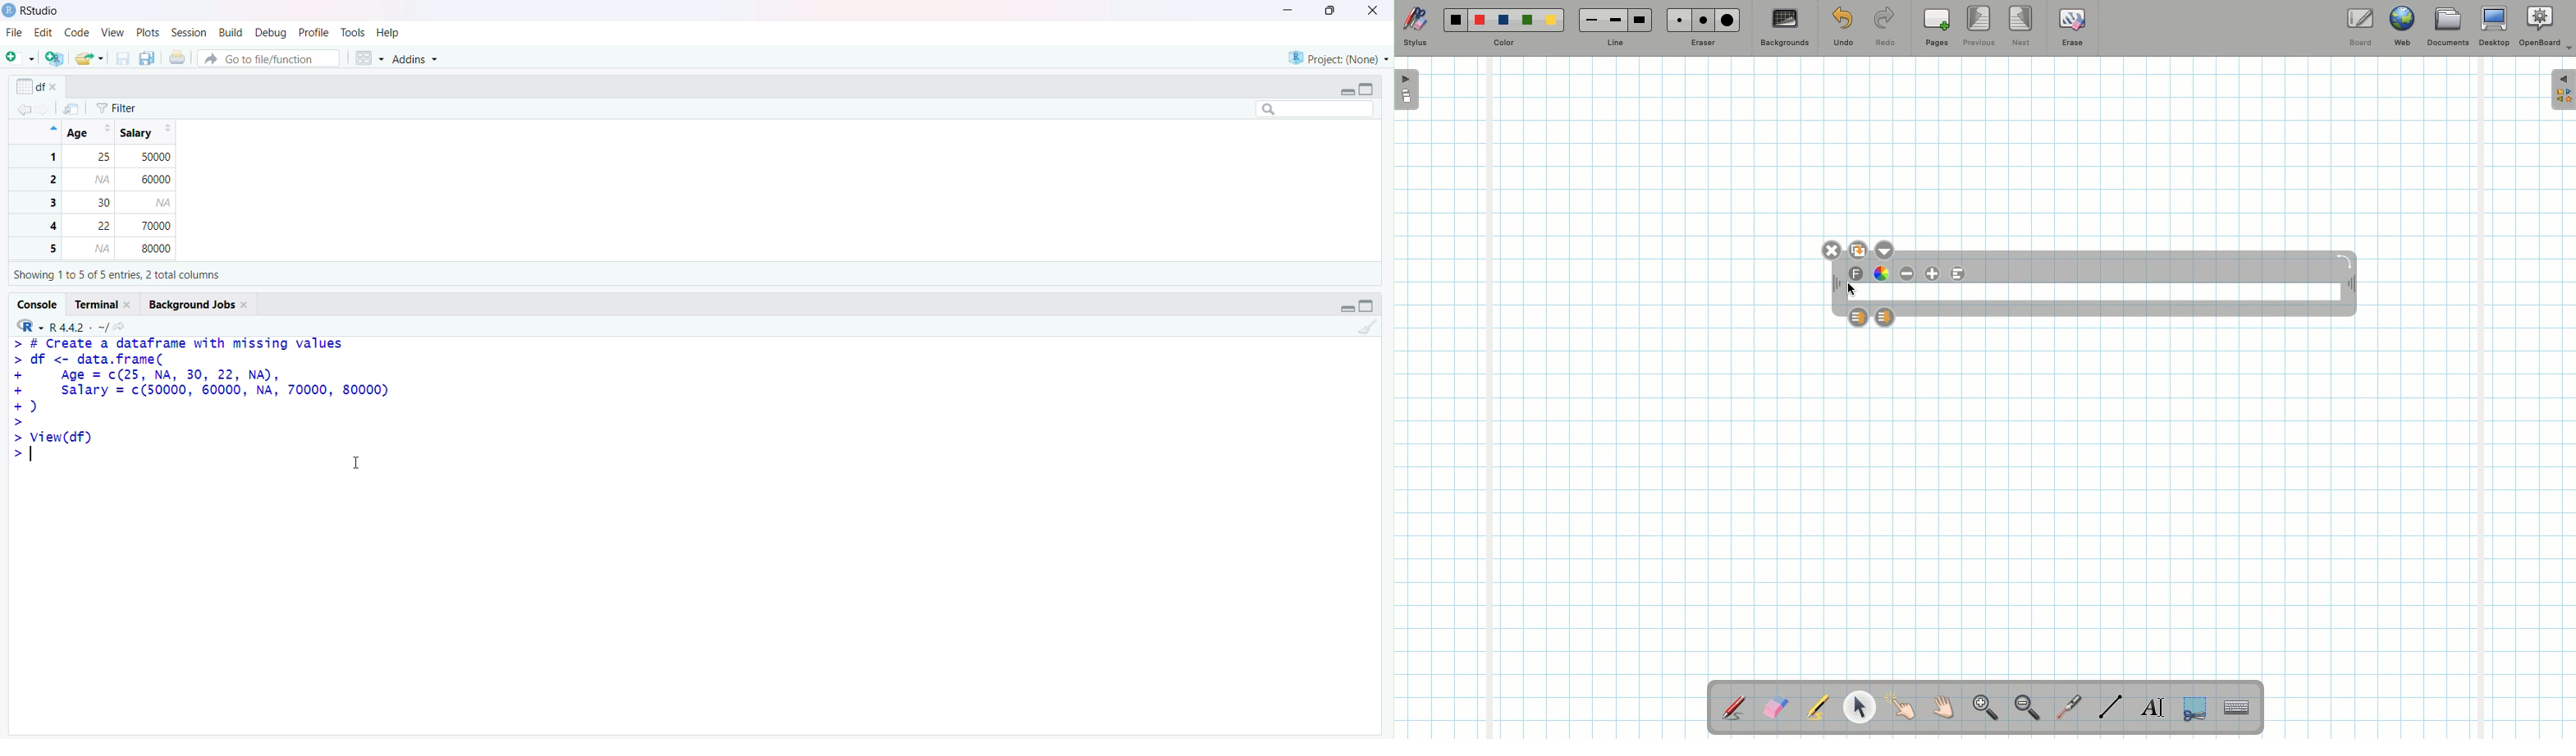 The height and width of the screenshot is (756, 2576). I want to click on View, so click(111, 33).